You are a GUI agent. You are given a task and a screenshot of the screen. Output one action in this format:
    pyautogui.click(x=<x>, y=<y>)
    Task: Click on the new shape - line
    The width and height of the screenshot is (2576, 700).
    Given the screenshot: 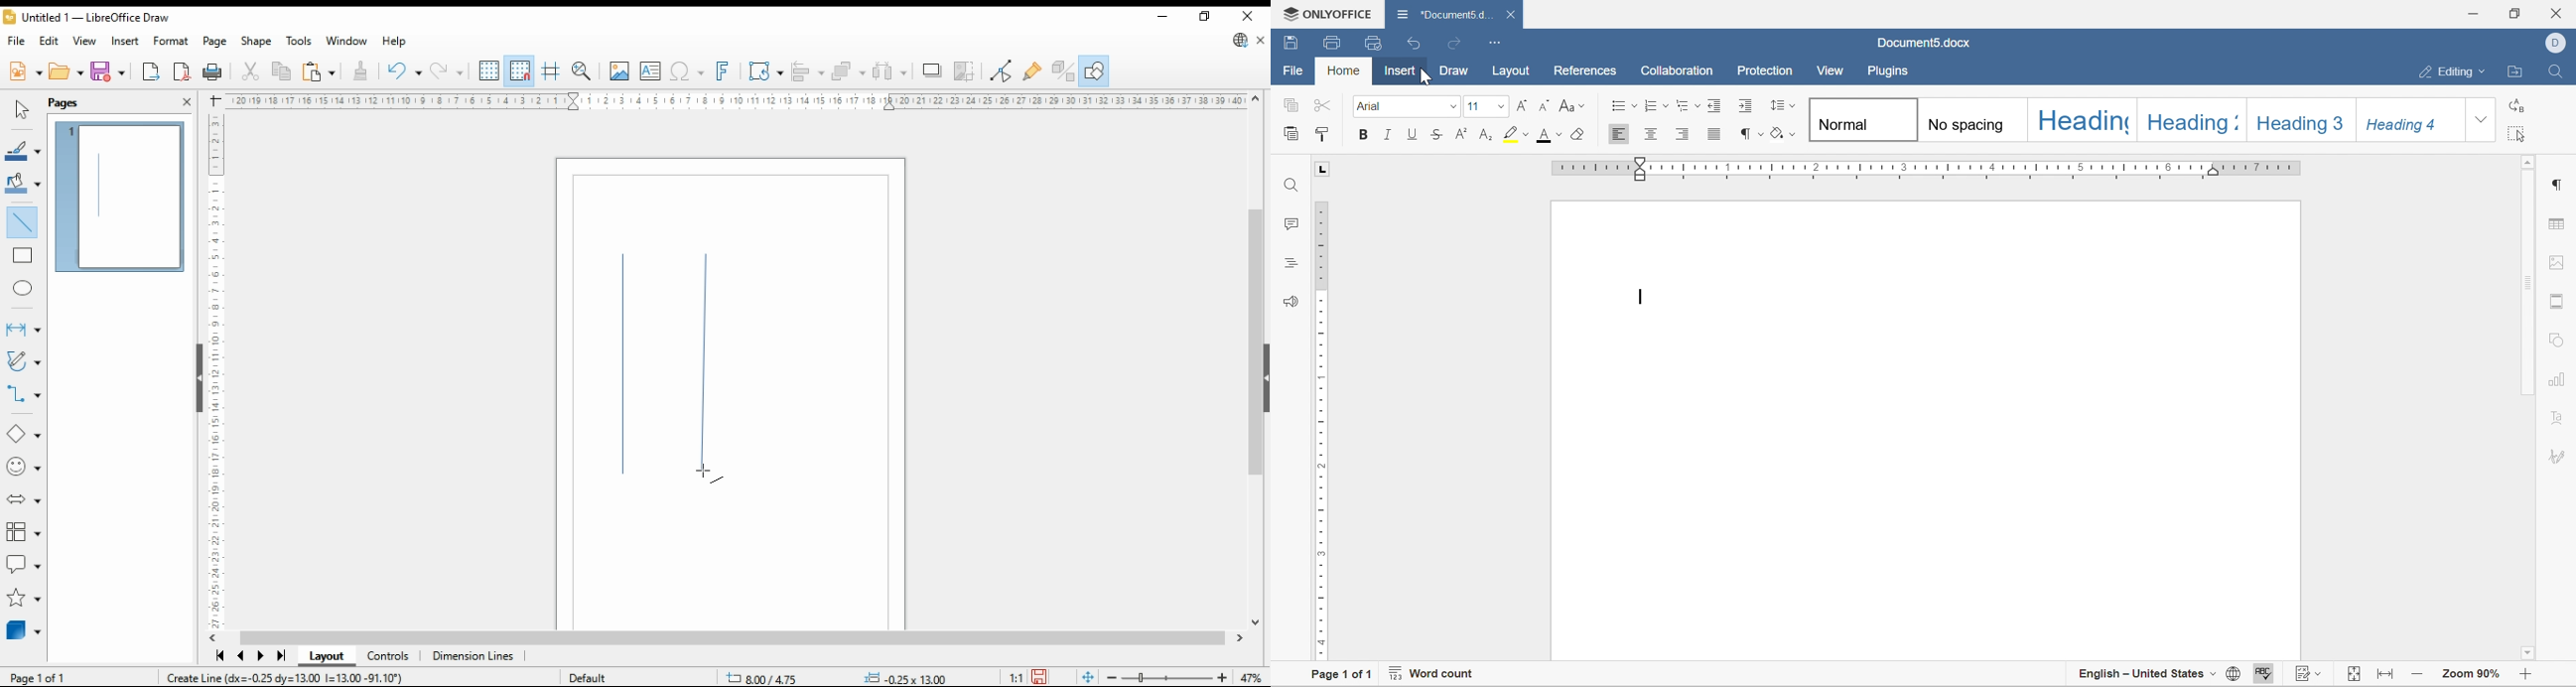 What is the action you would take?
    pyautogui.click(x=704, y=366)
    